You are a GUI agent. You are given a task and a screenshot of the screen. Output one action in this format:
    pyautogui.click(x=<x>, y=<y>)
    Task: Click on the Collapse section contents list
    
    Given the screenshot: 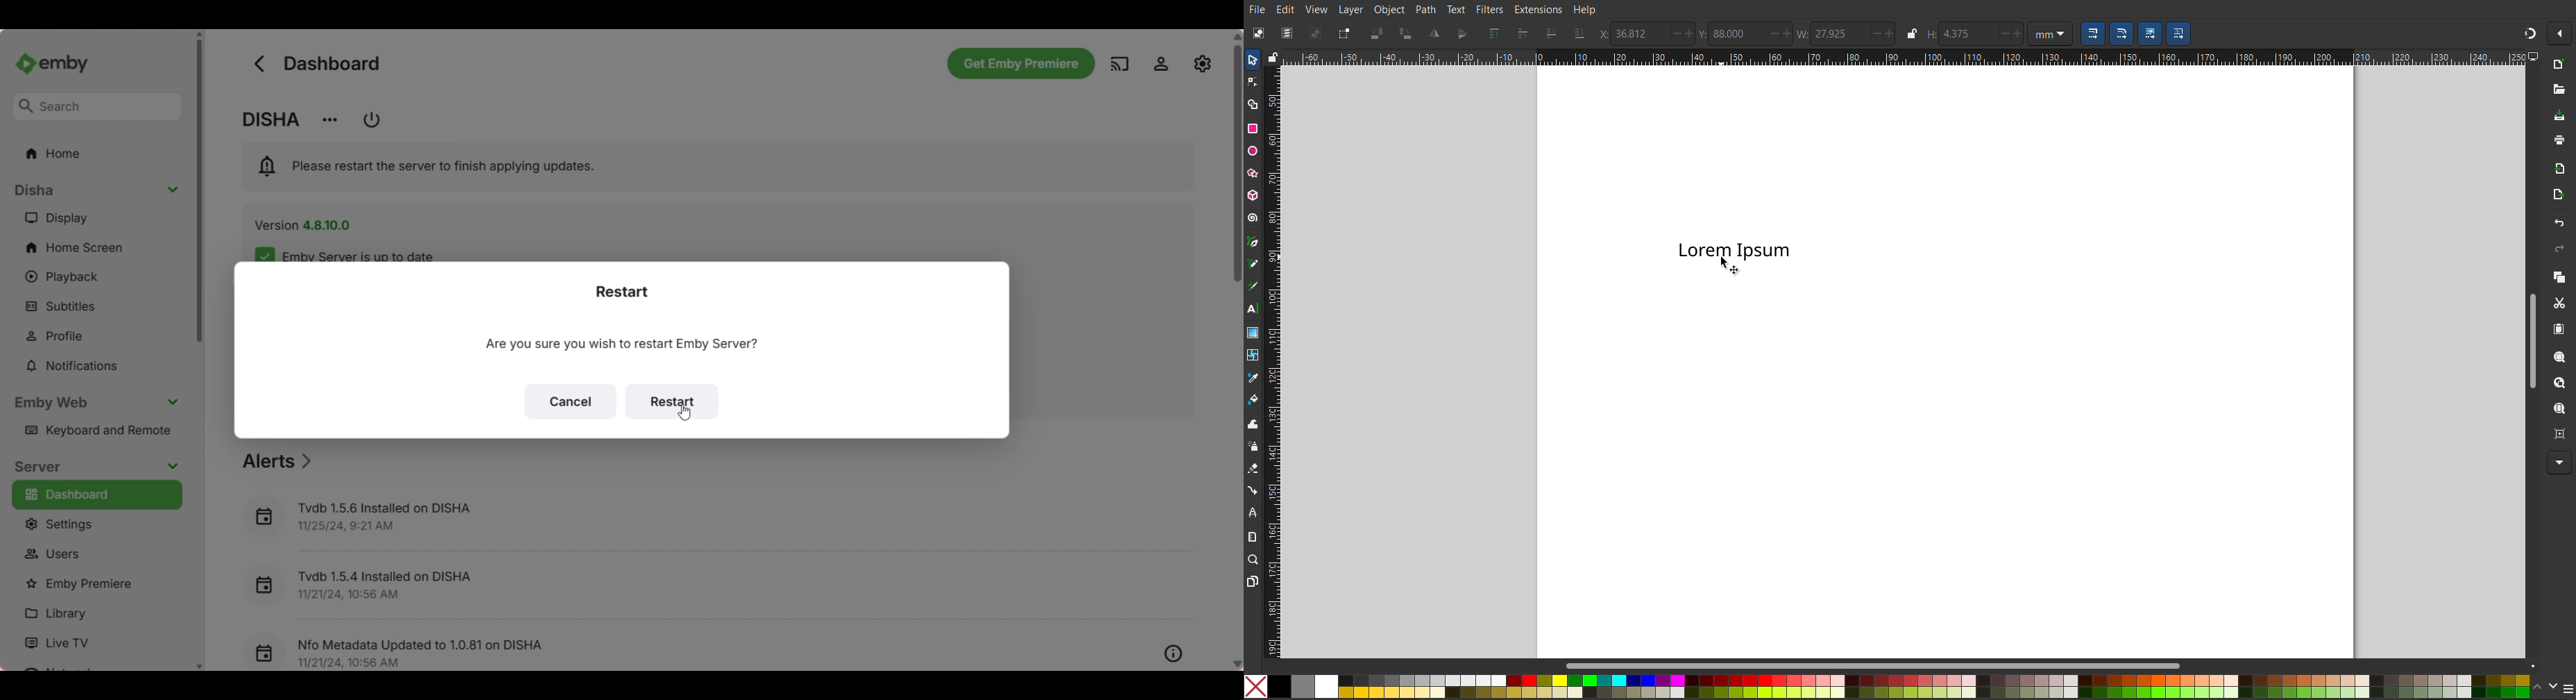 What is the action you would take?
    pyautogui.click(x=97, y=191)
    